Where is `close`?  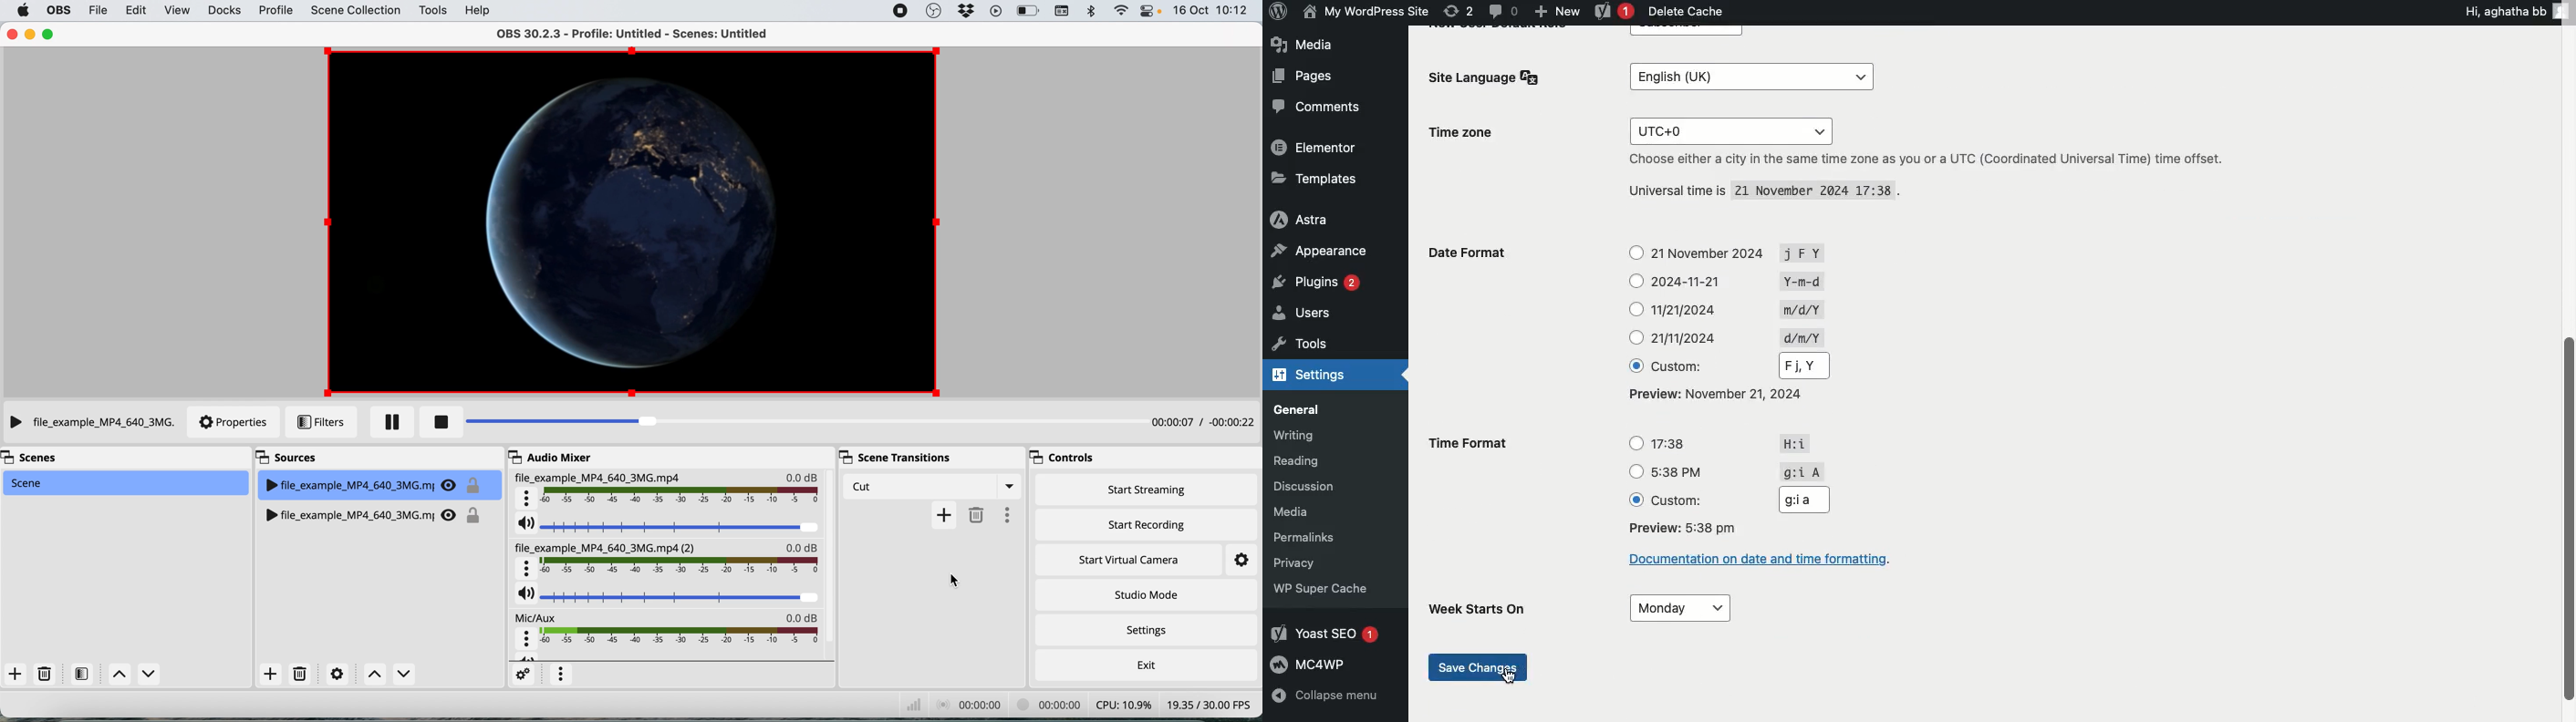 close is located at coordinates (11, 35).